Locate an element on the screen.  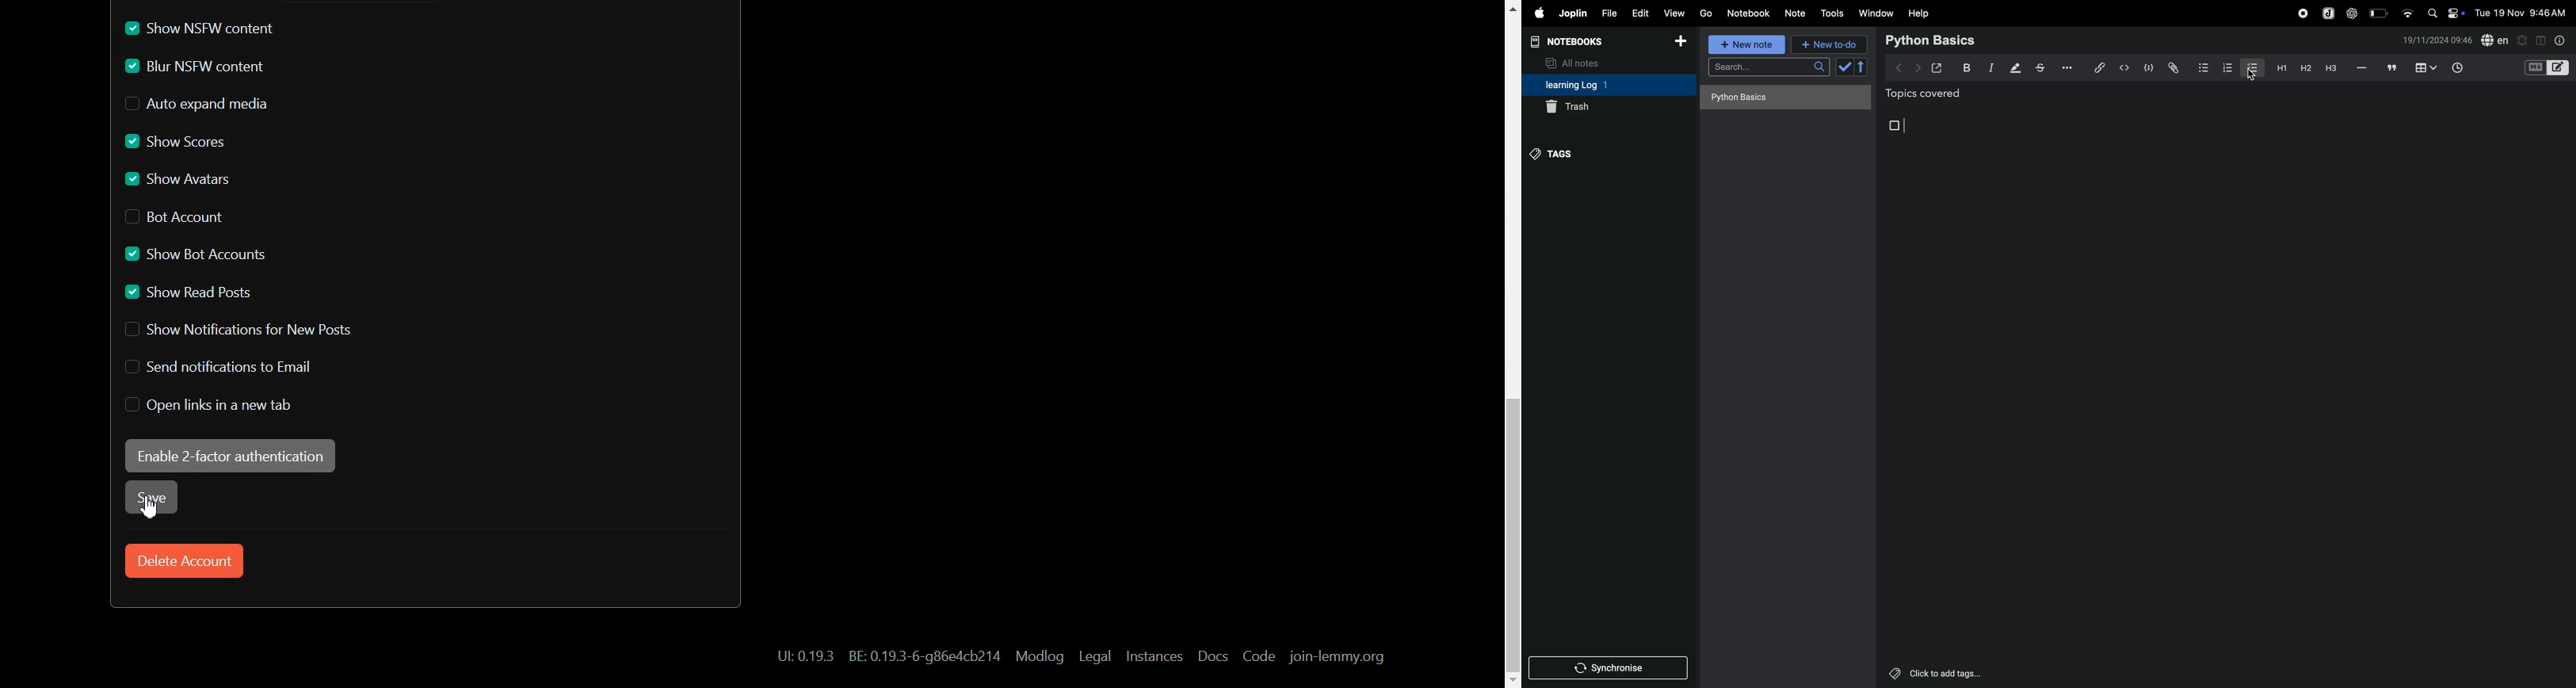
tools is located at coordinates (1831, 13).